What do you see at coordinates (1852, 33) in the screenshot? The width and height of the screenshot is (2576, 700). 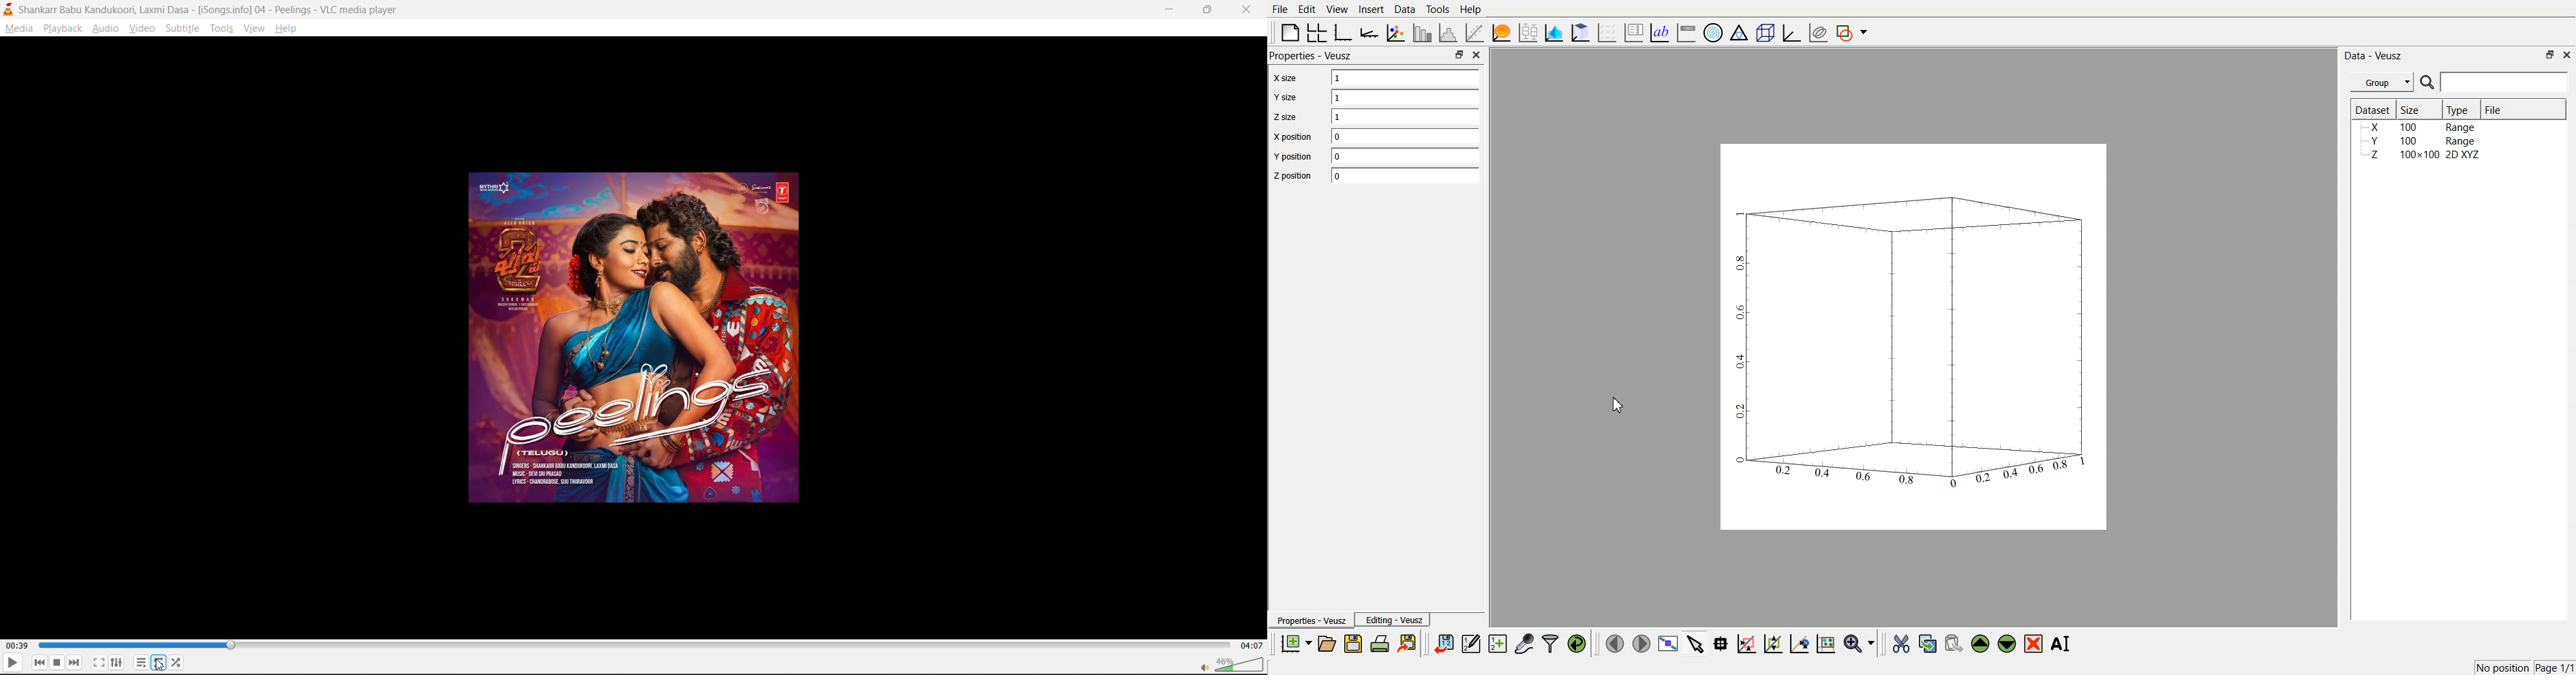 I see `Add shape to the plot` at bounding box center [1852, 33].